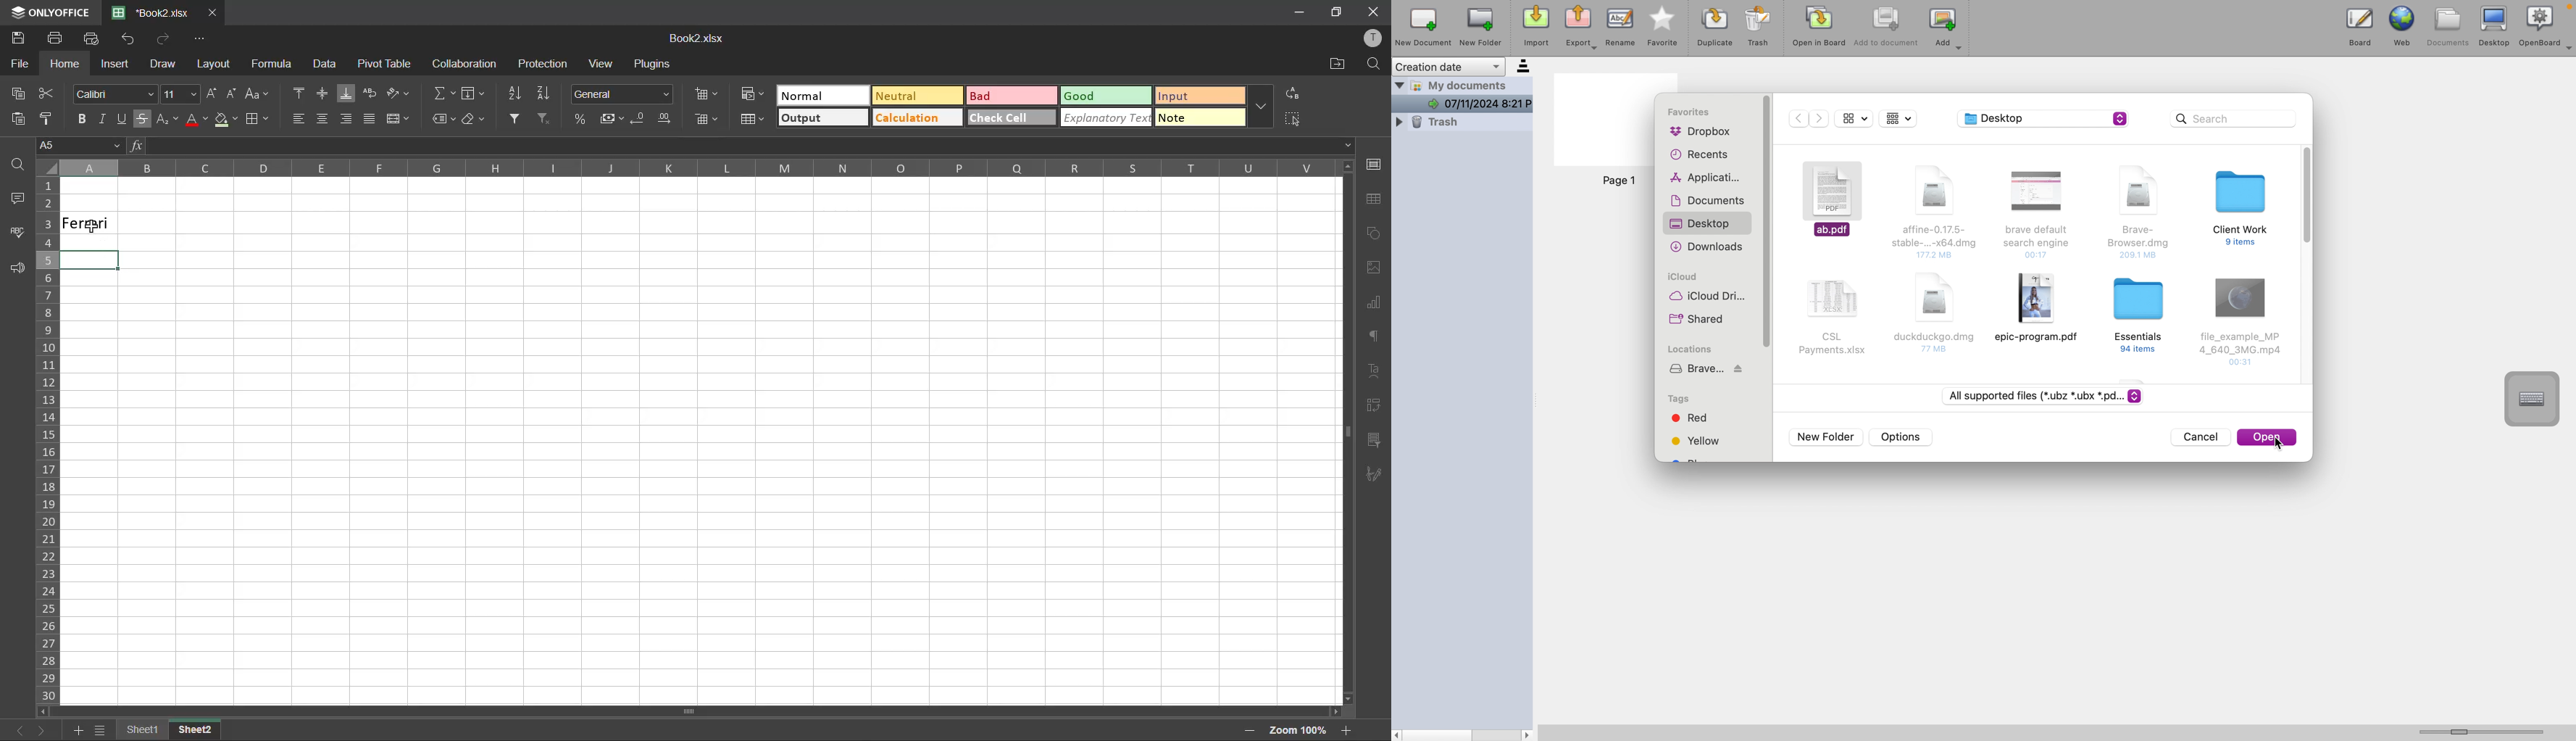 The image size is (2576, 756). I want to click on signature, so click(1375, 475).